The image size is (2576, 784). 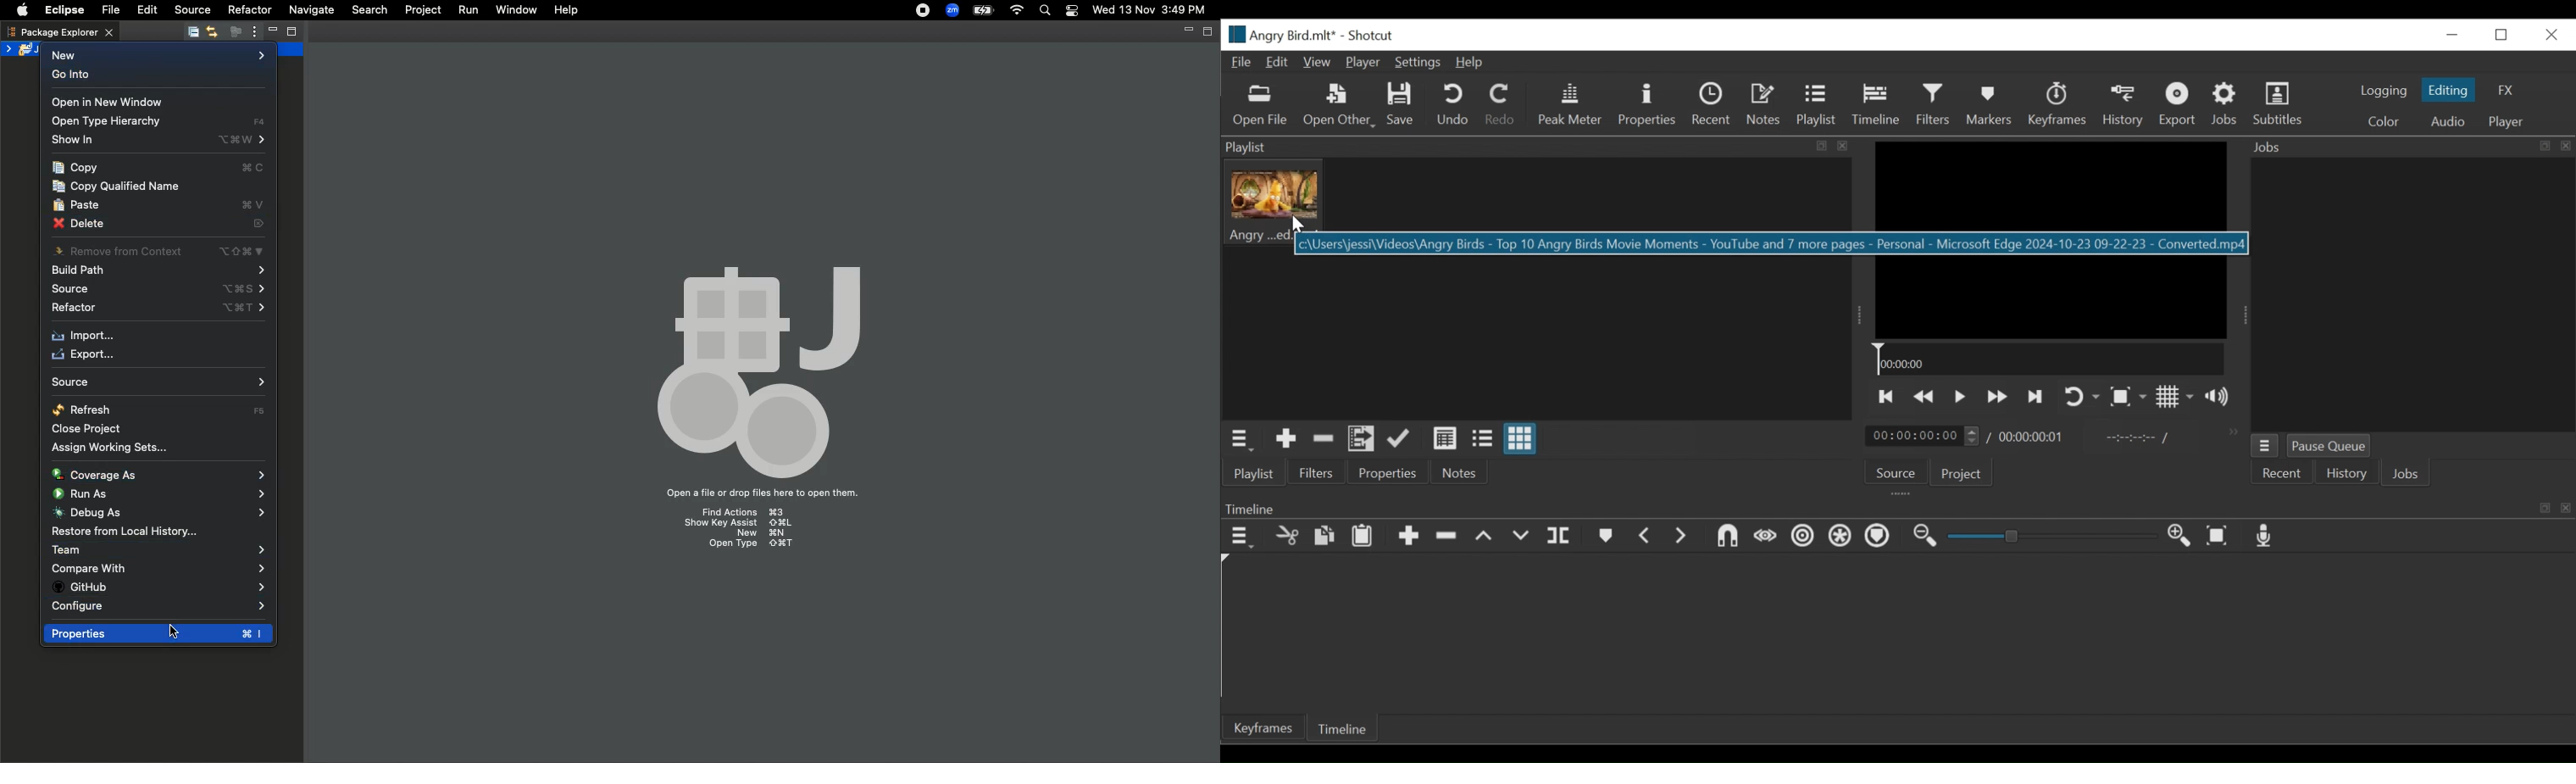 I want to click on Recent, so click(x=1711, y=103).